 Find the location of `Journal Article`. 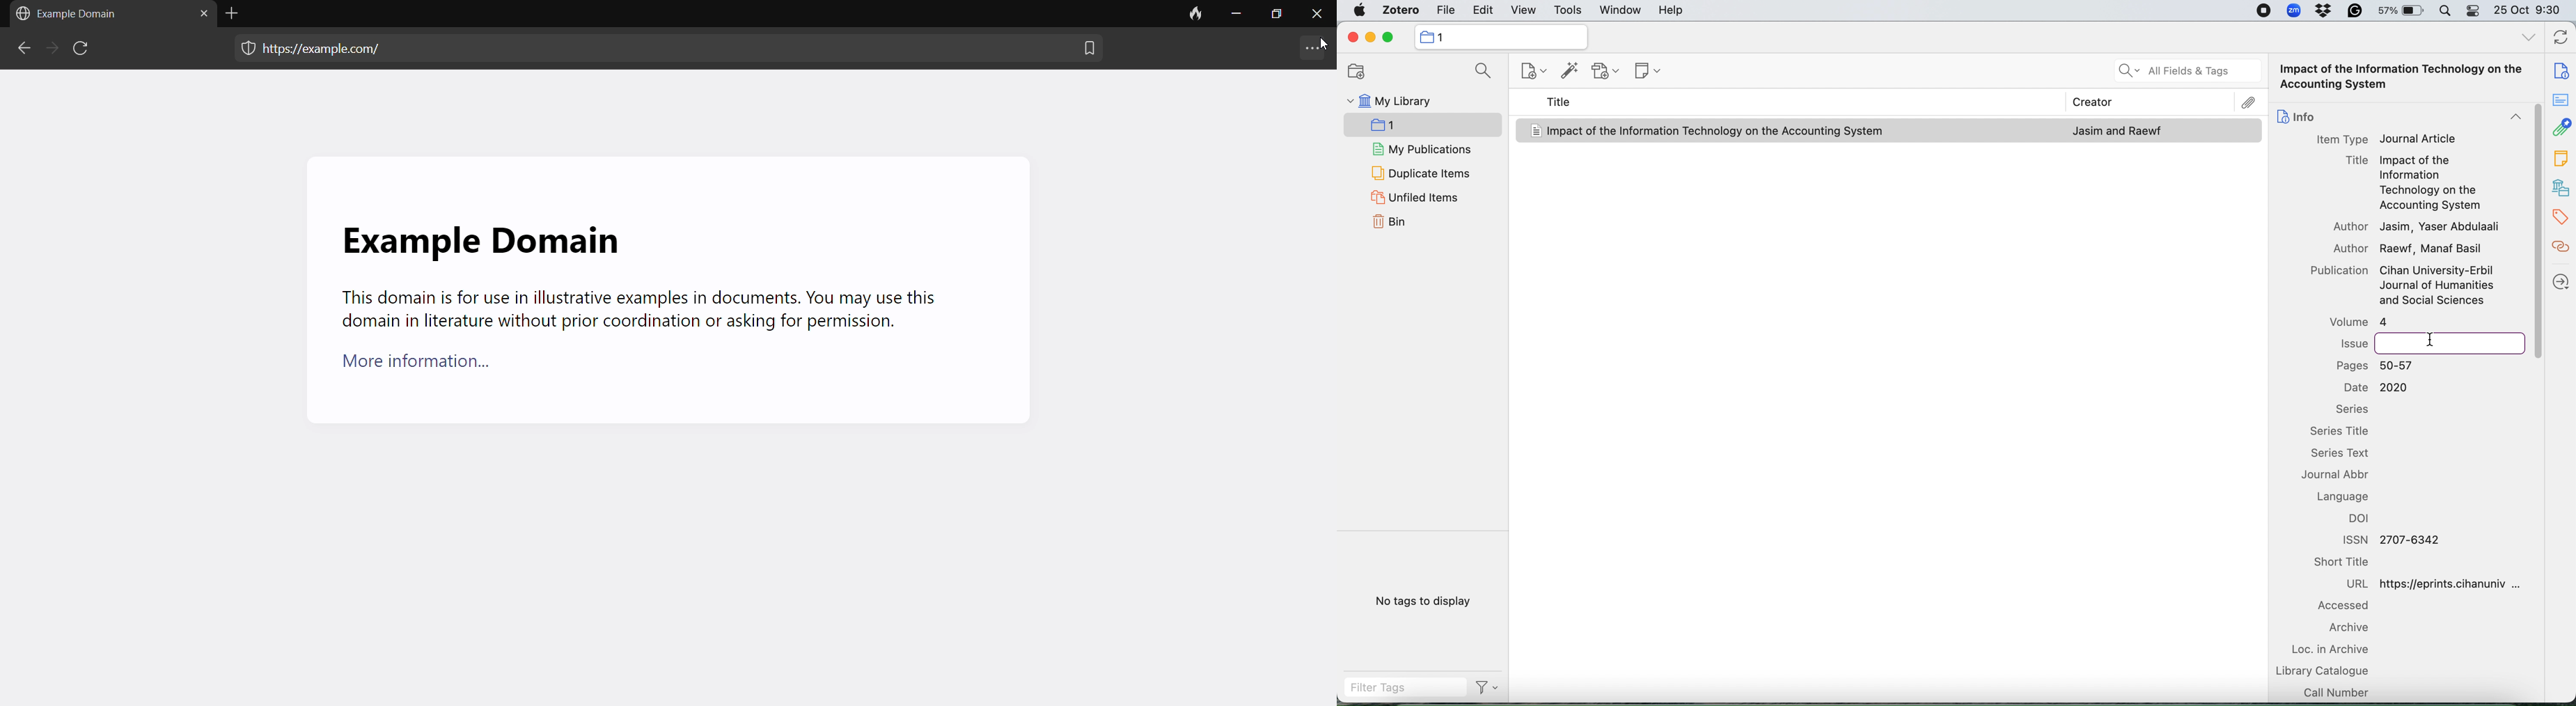

Journal Article is located at coordinates (2419, 139).